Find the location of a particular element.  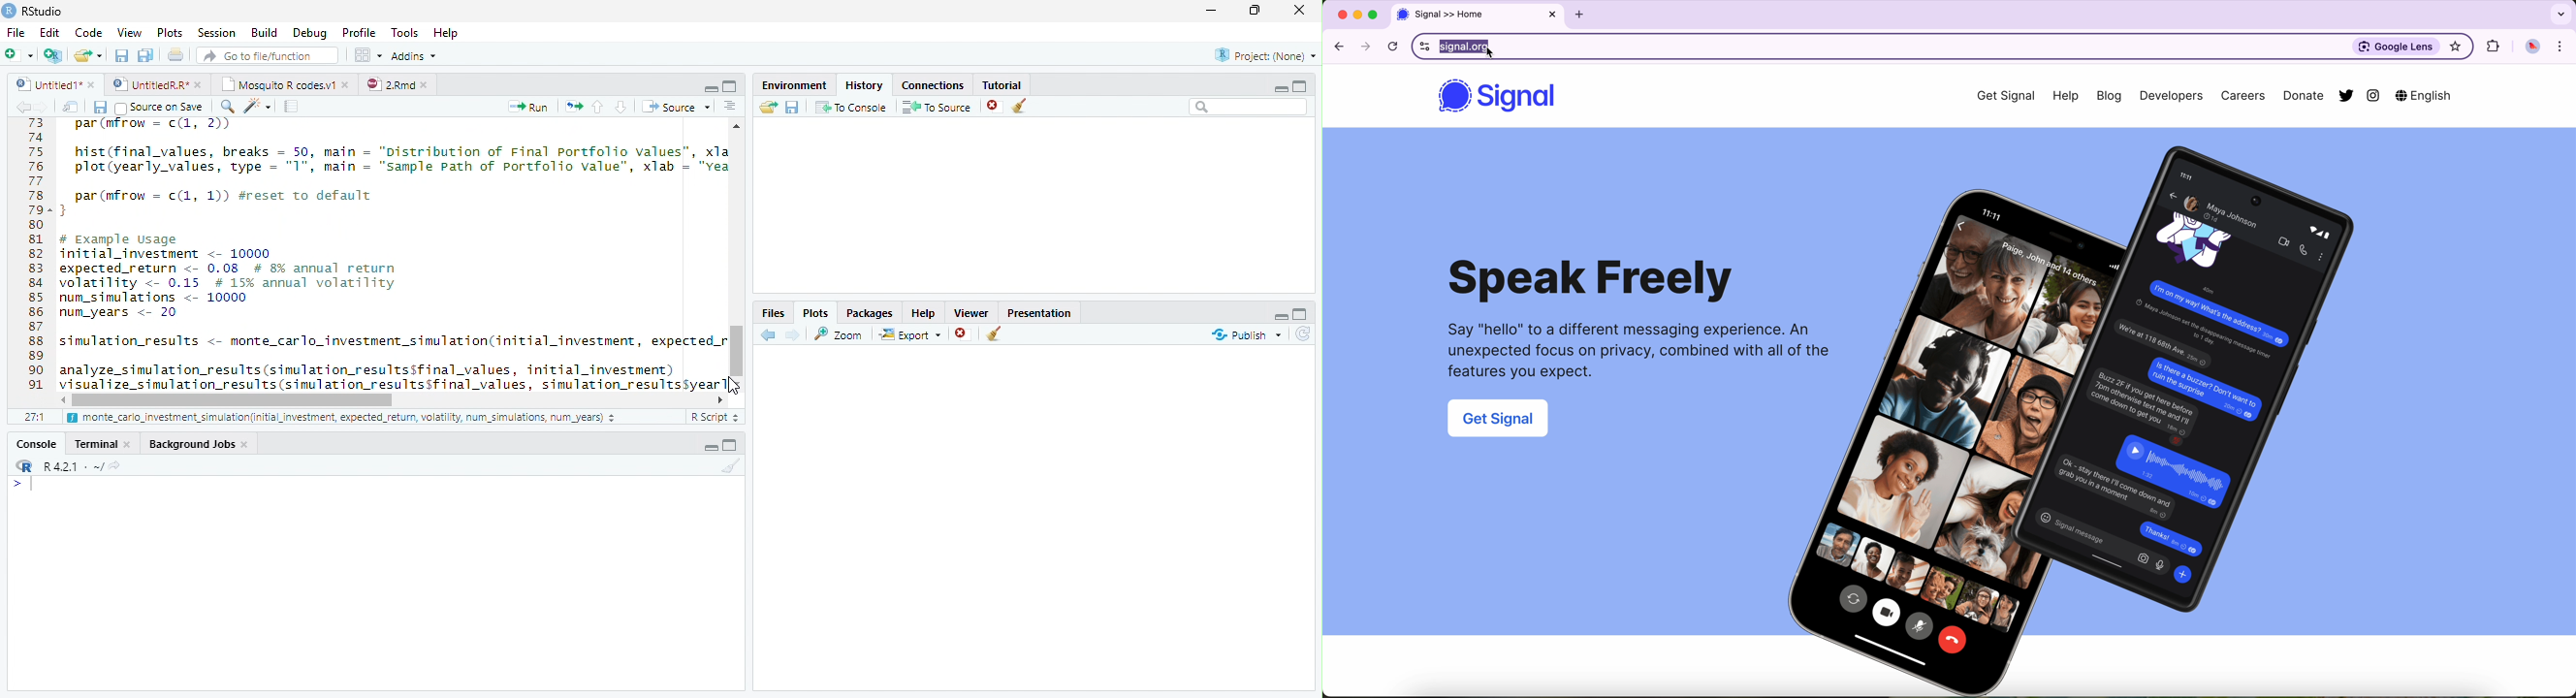

Source on save is located at coordinates (161, 108).